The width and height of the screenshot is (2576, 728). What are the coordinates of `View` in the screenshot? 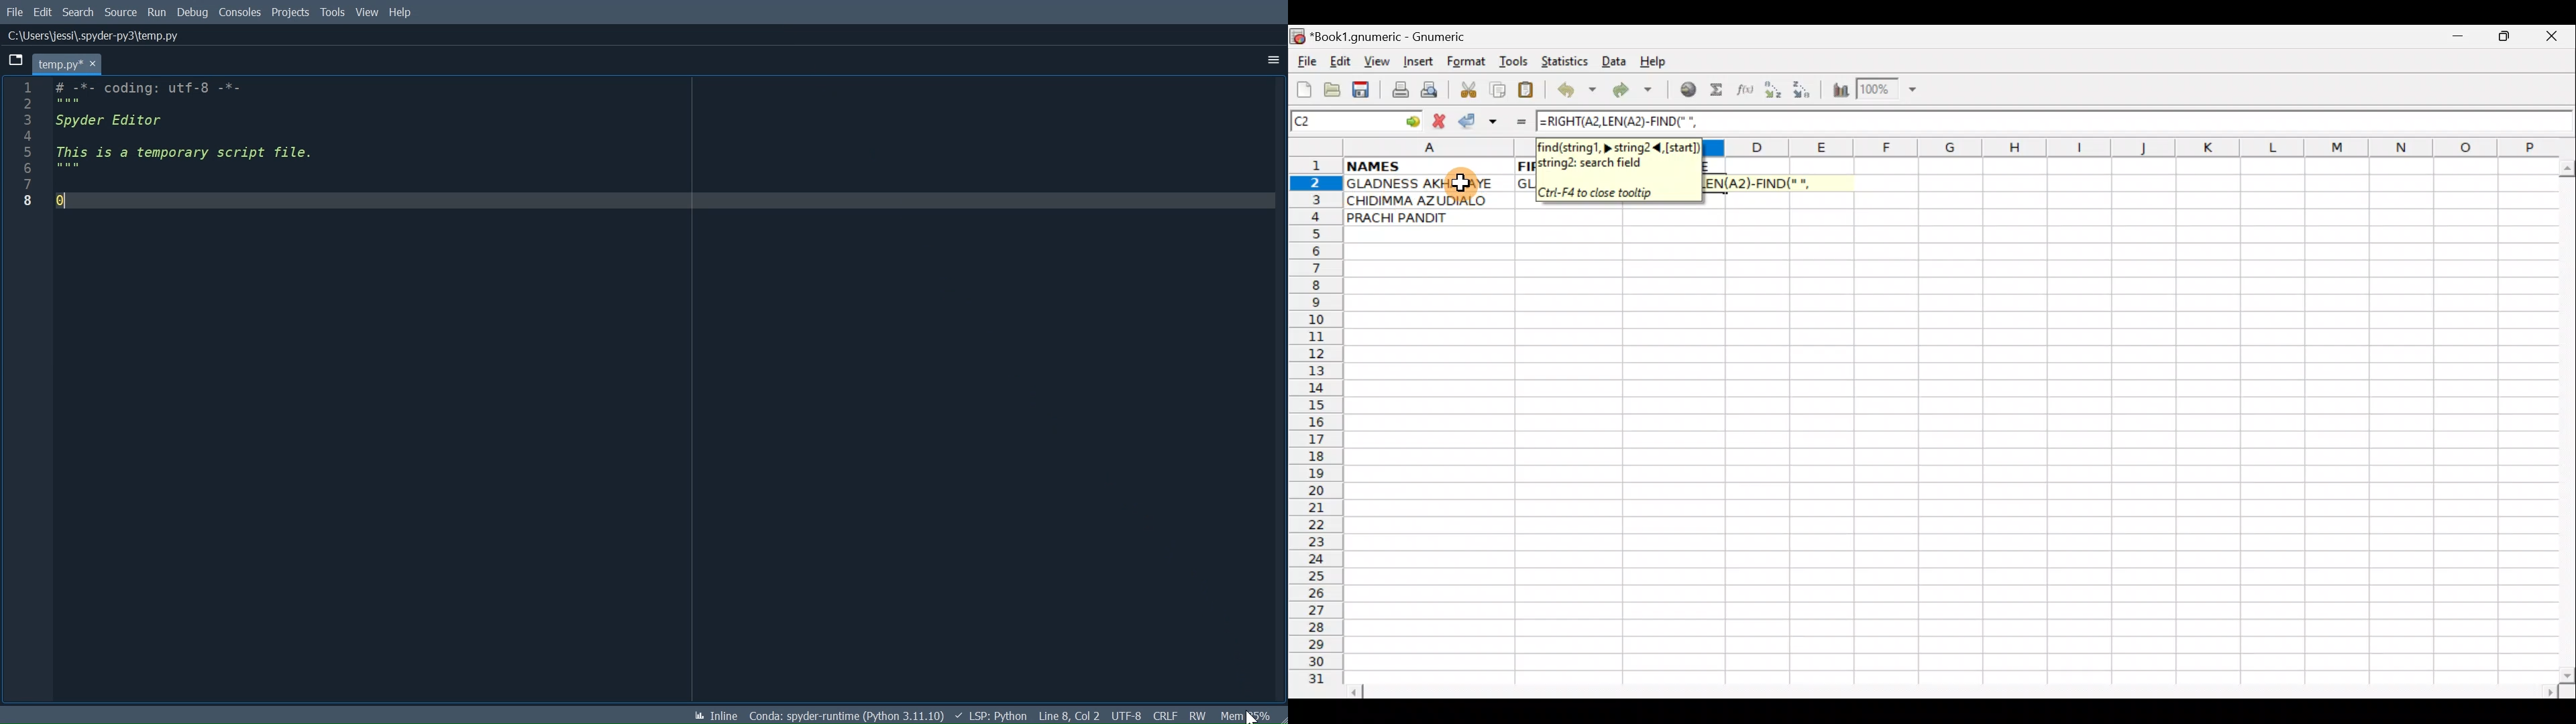 It's located at (1373, 61).